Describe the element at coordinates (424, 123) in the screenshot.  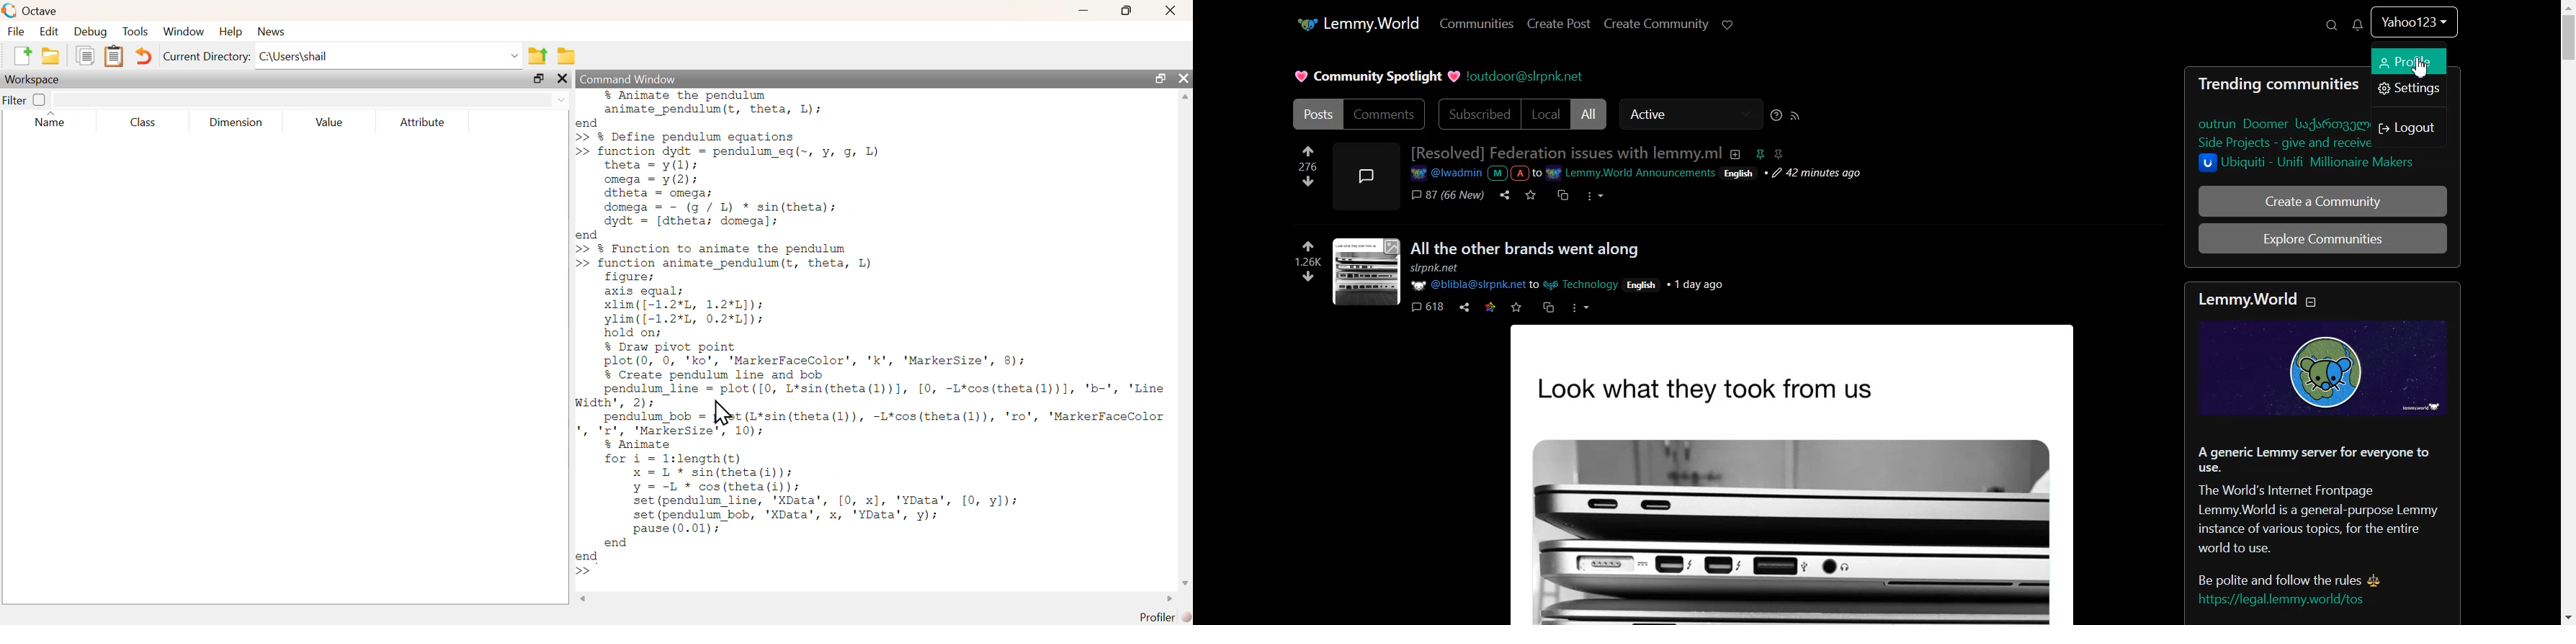
I see `Attribute` at that location.